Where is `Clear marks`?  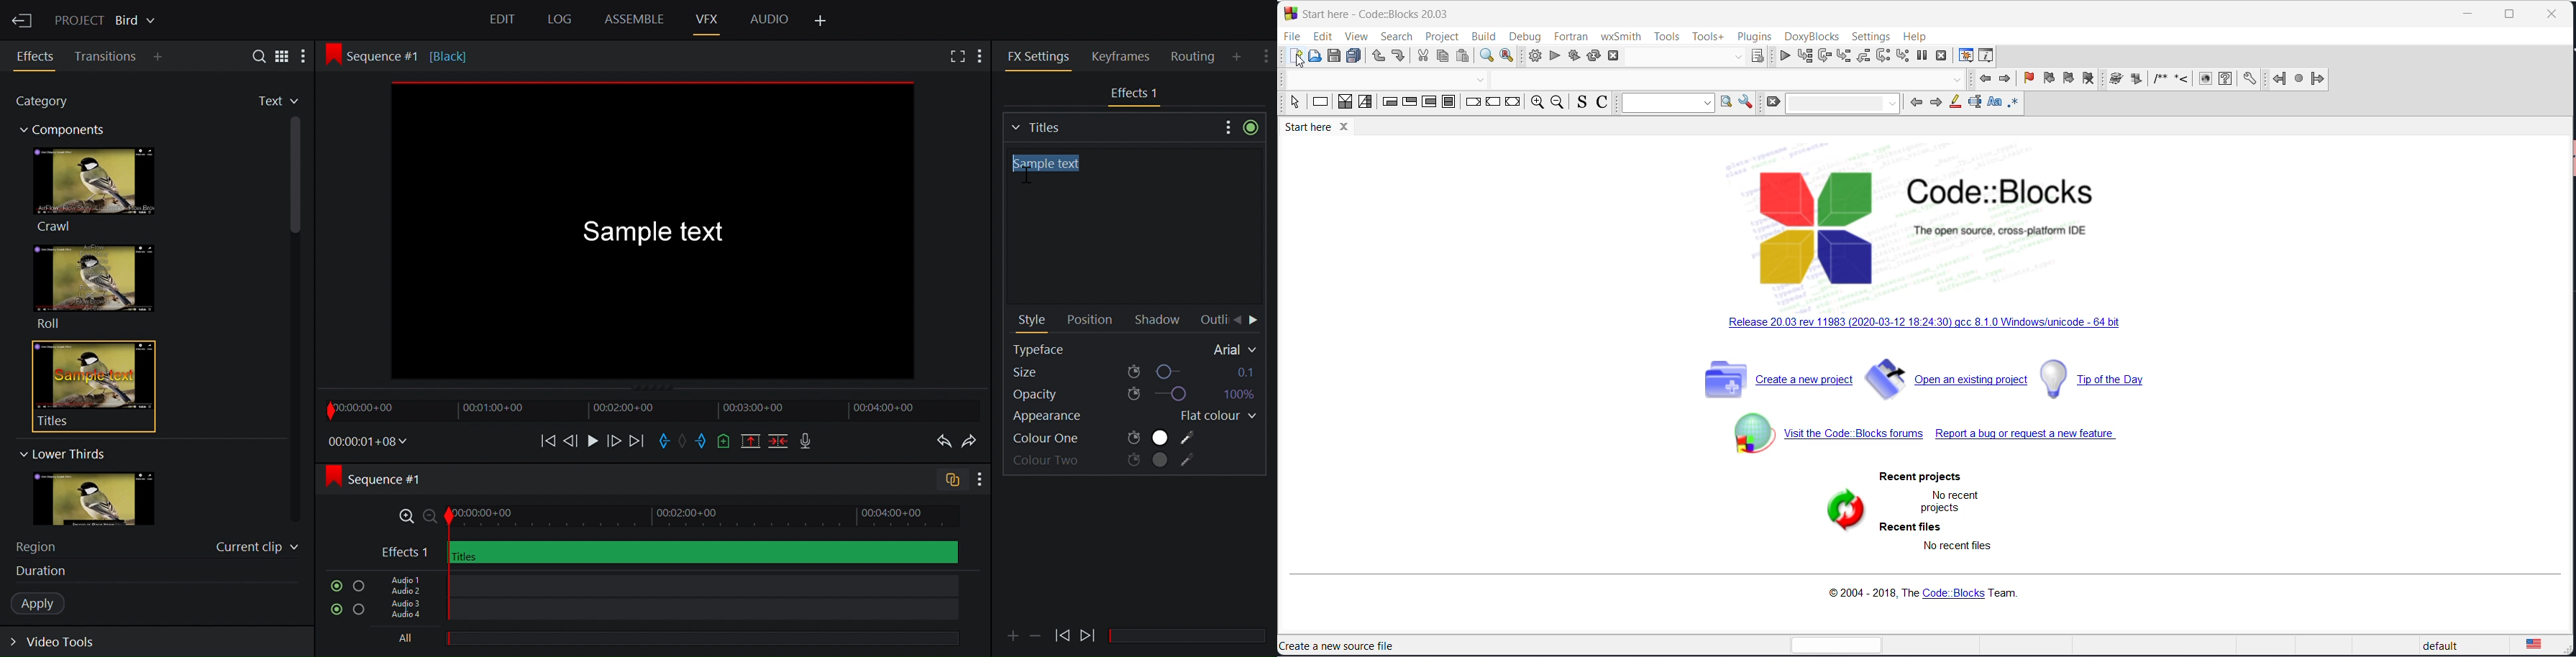
Clear marks is located at coordinates (685, 440).